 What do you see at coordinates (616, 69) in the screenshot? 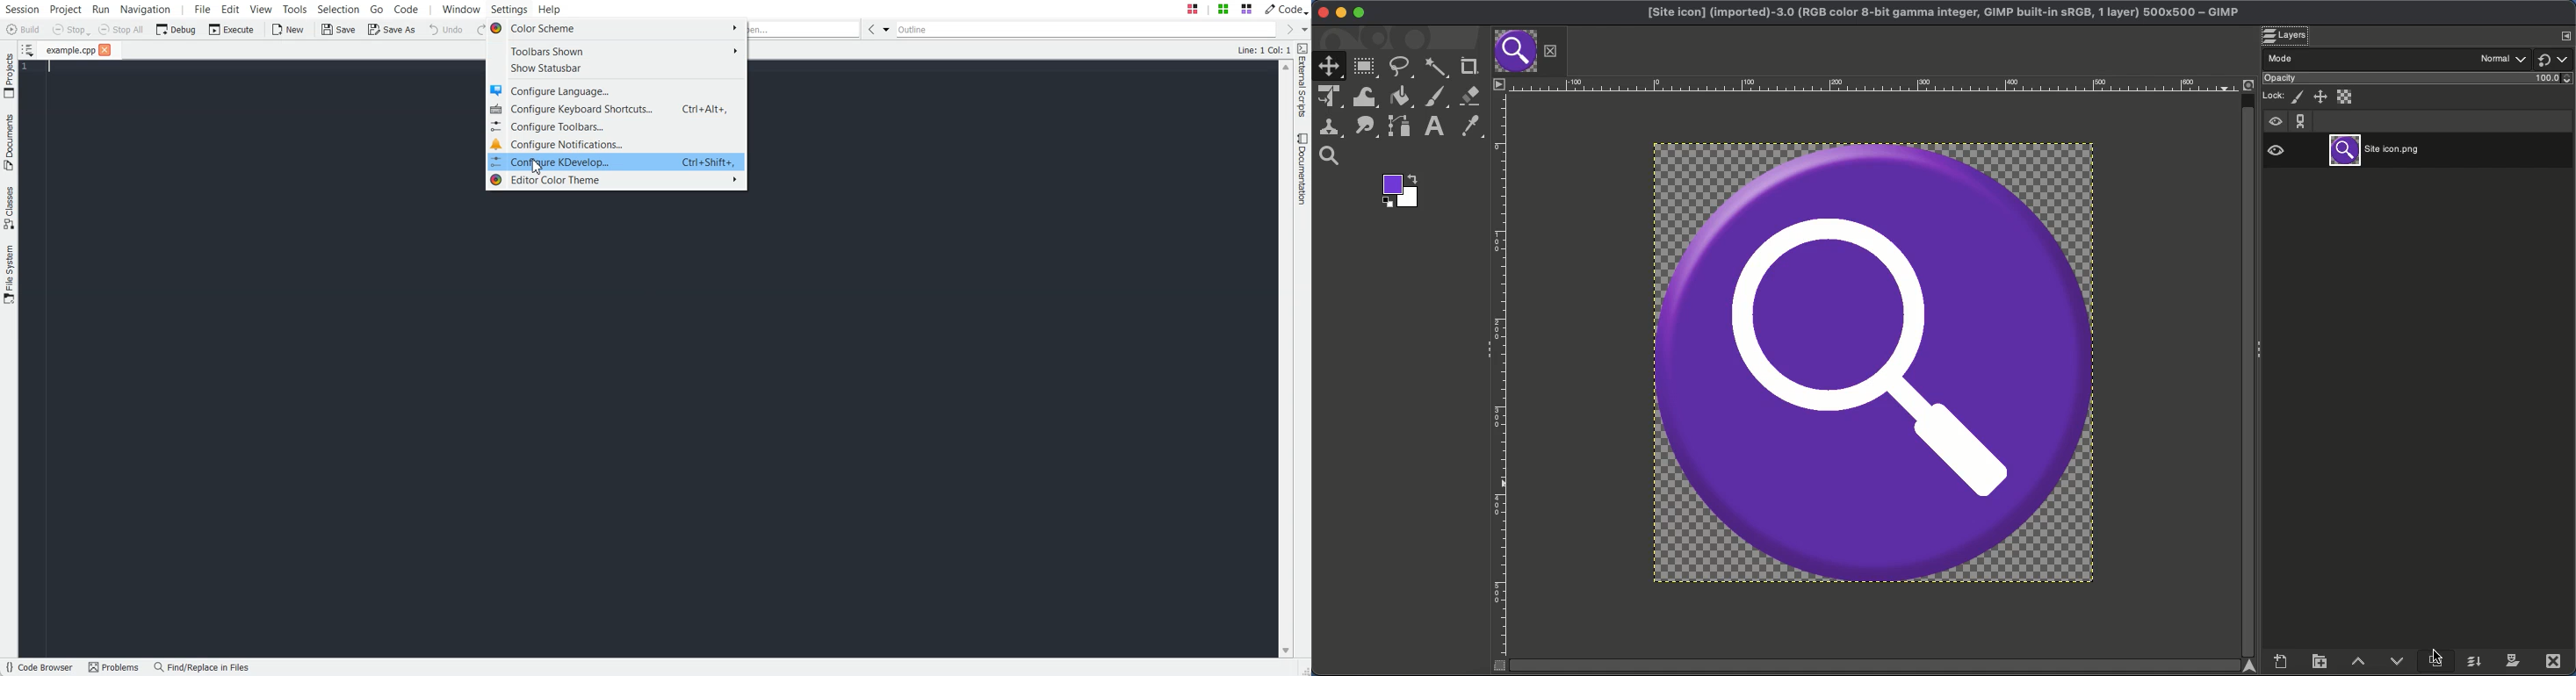
I see `Show Statusbar` at bounding box center [616, 69].